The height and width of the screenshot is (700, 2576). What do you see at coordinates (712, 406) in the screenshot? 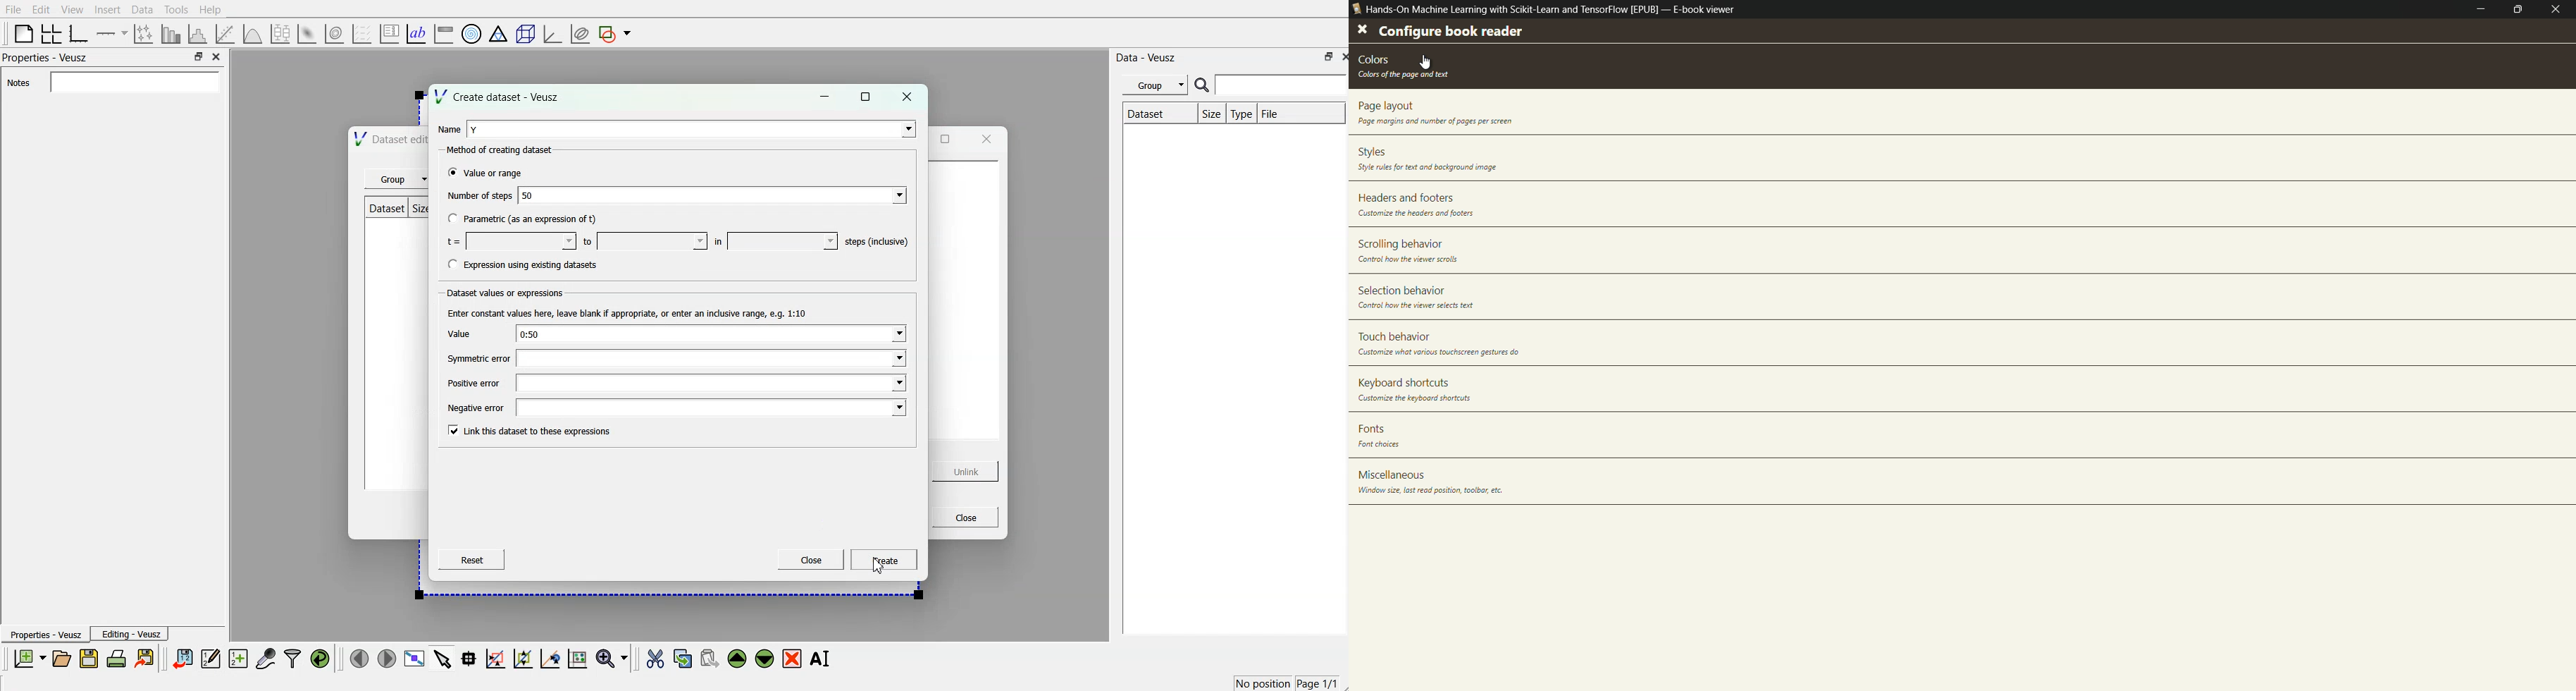
I see `negative error value field` at bounding box center [712, 406].